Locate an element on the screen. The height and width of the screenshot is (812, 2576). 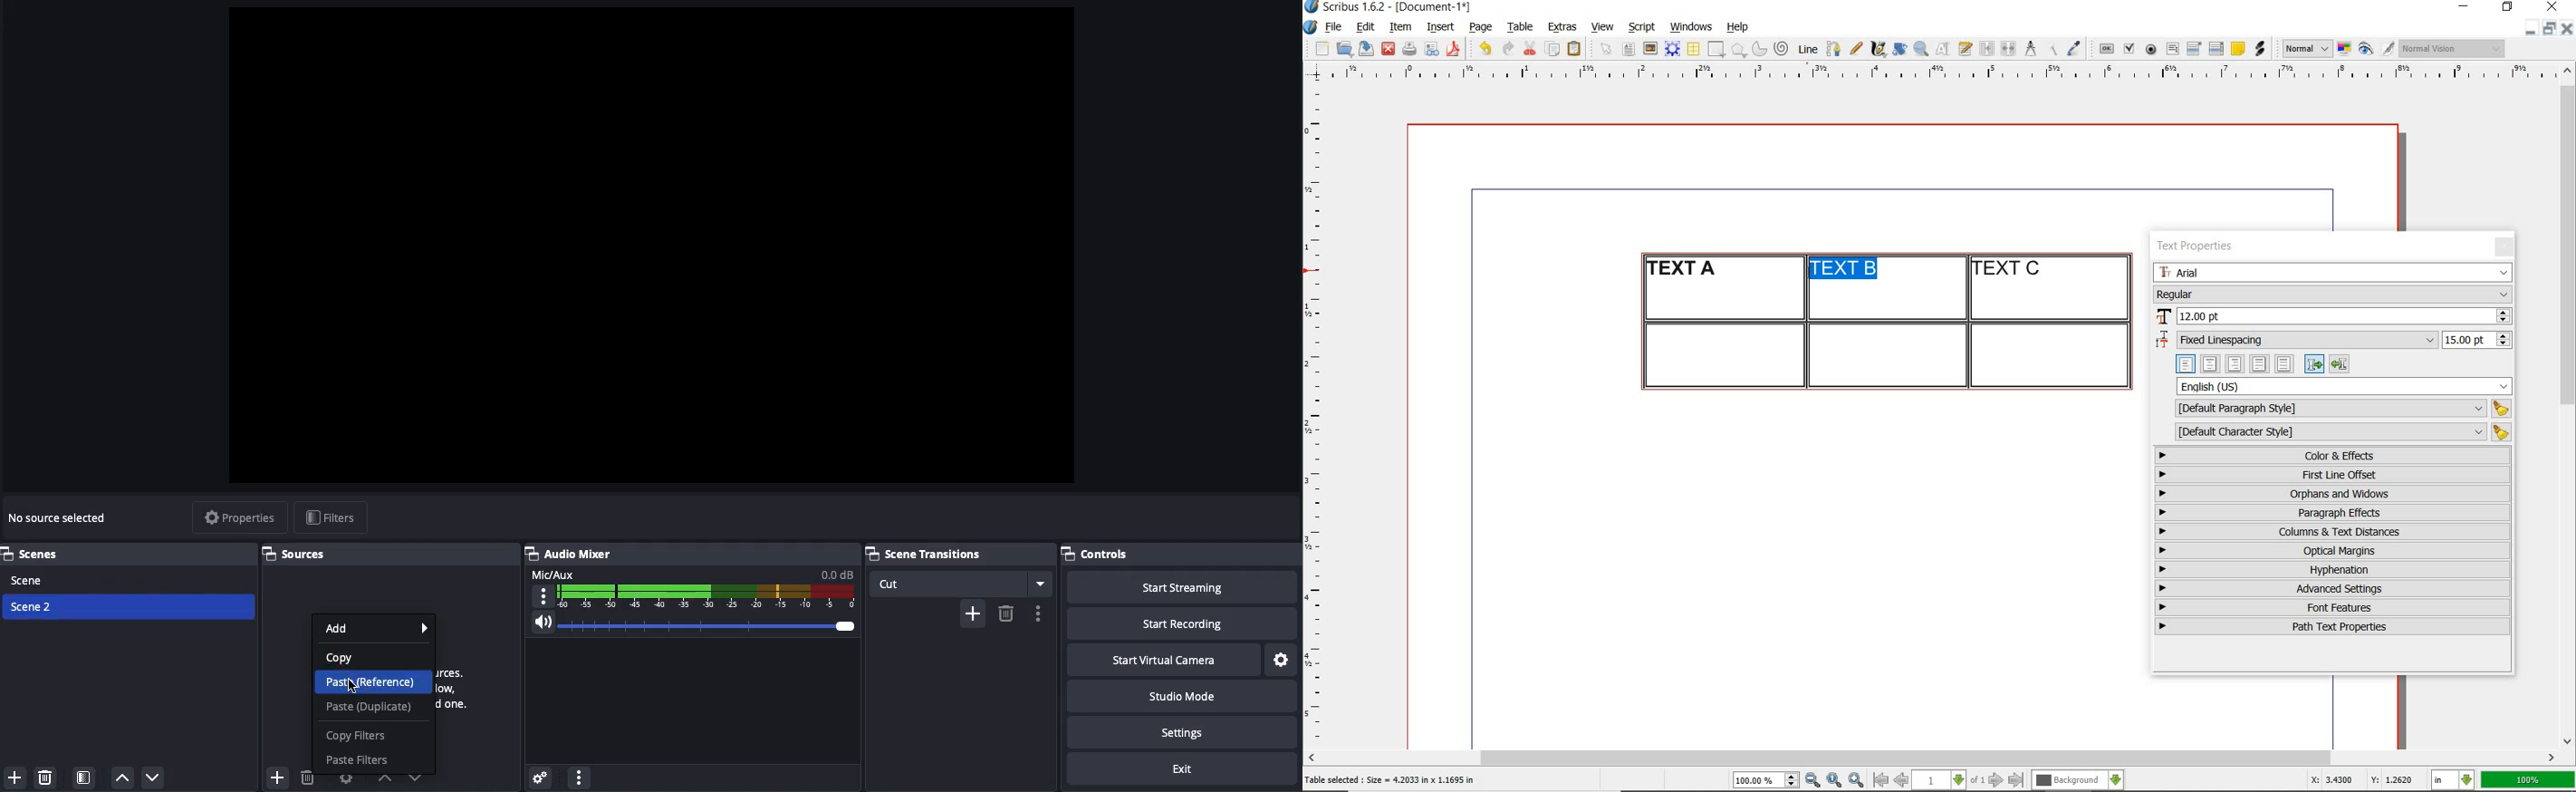
next is located at coordinates (420, 777).